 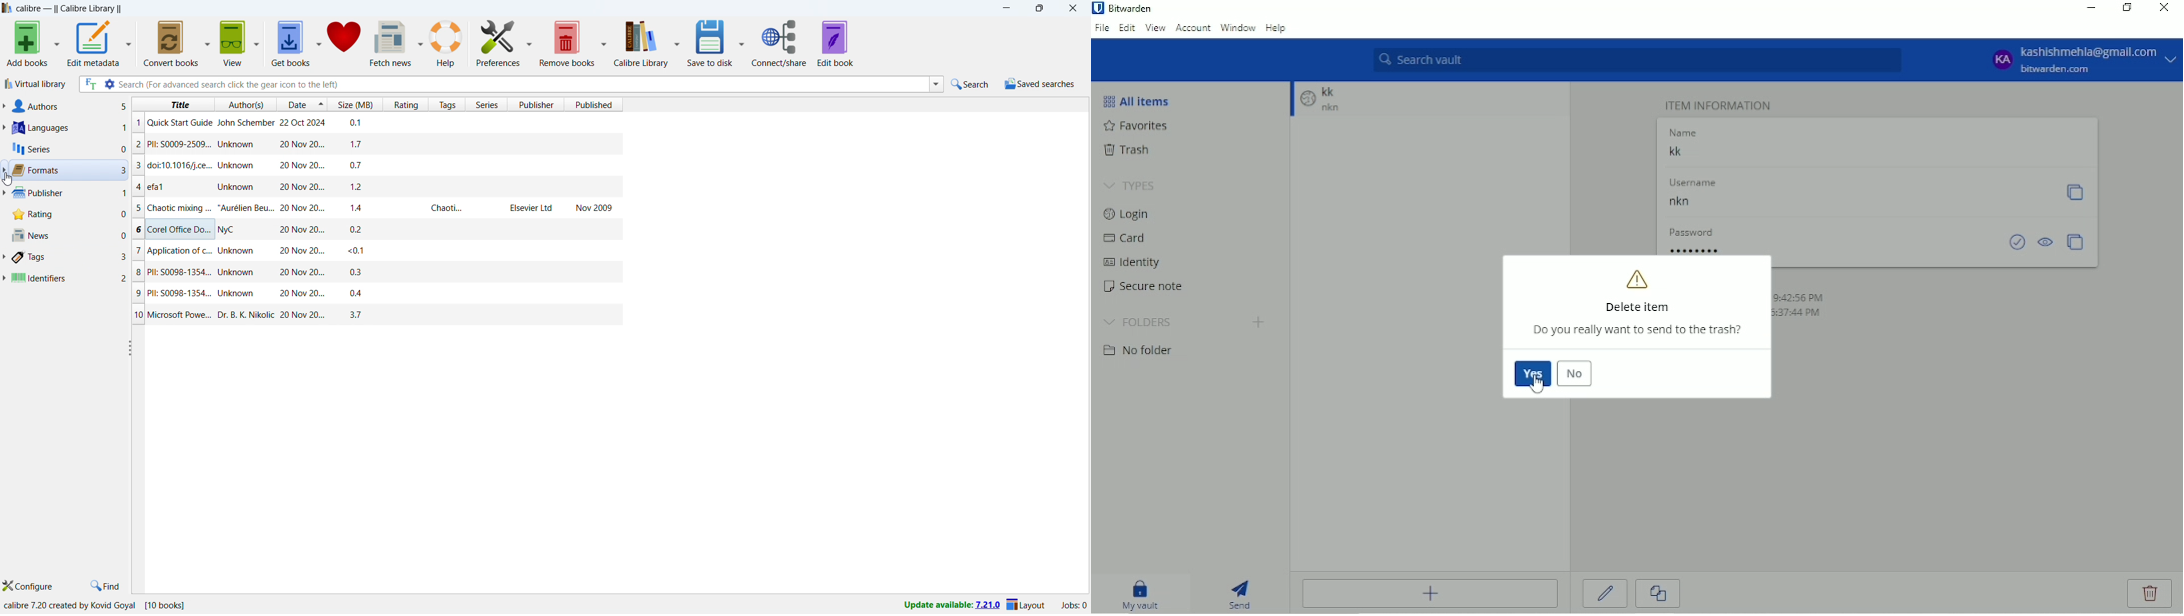 What do you see at coordinates (3, 128) in the screenshot?
I see `expand languages` at bounding box center [3, 128].